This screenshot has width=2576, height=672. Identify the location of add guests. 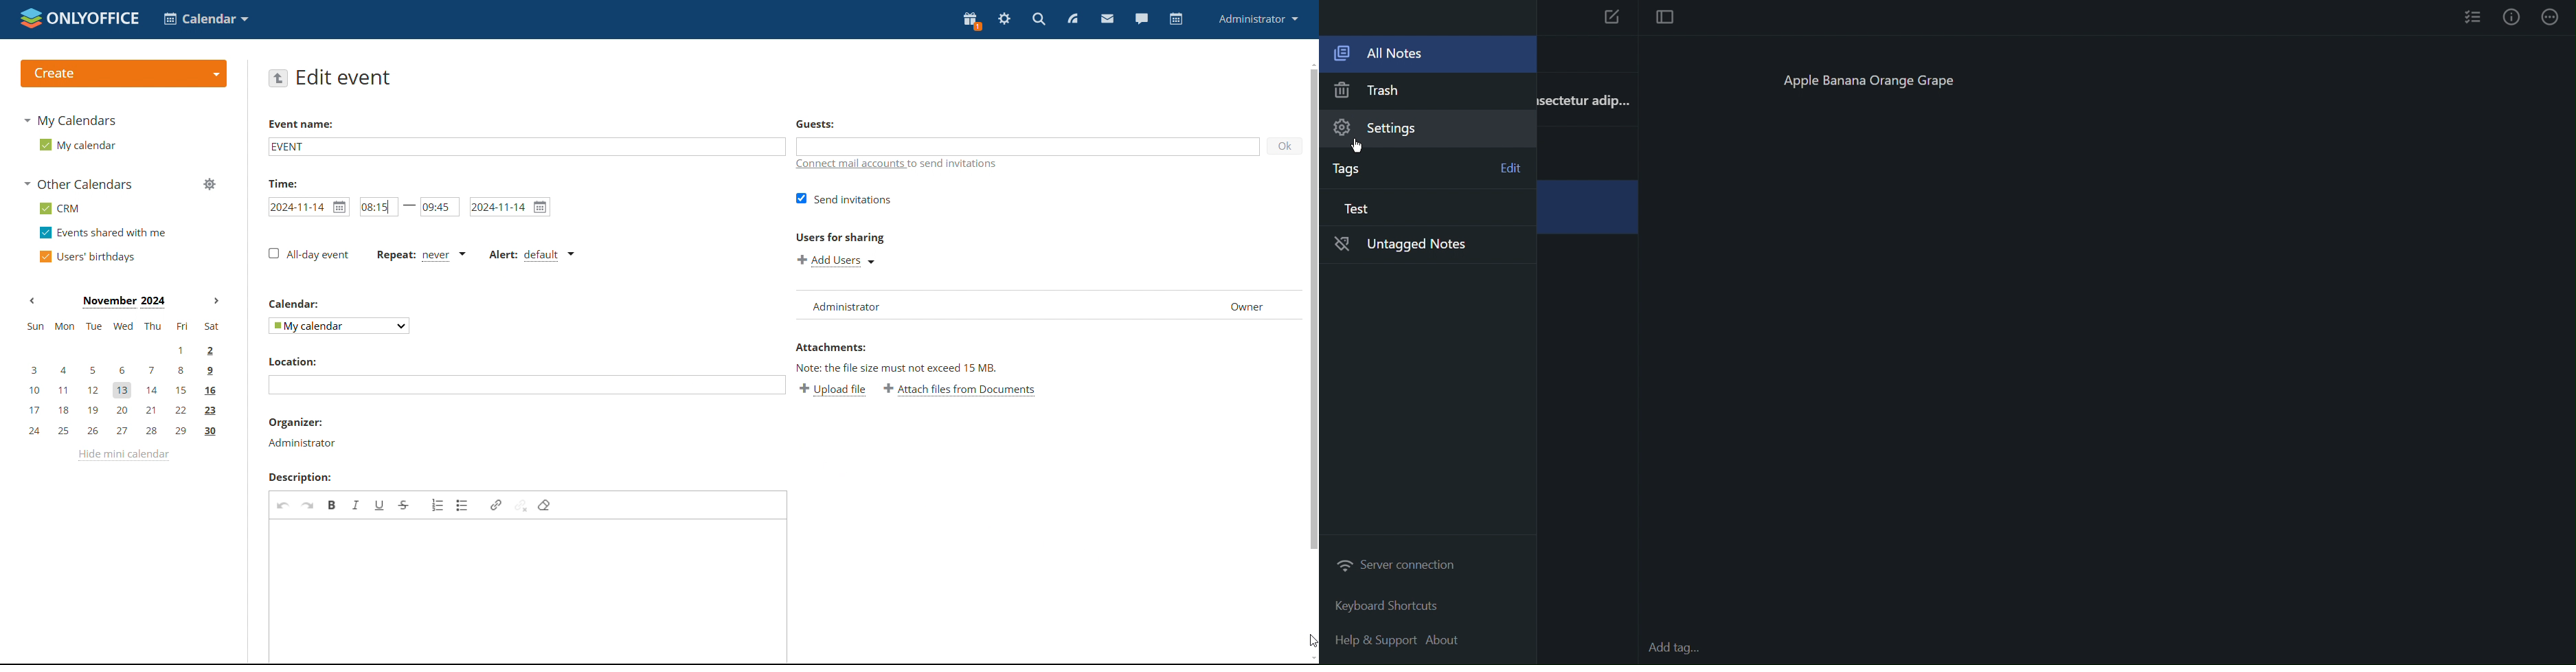
(1028, 147).